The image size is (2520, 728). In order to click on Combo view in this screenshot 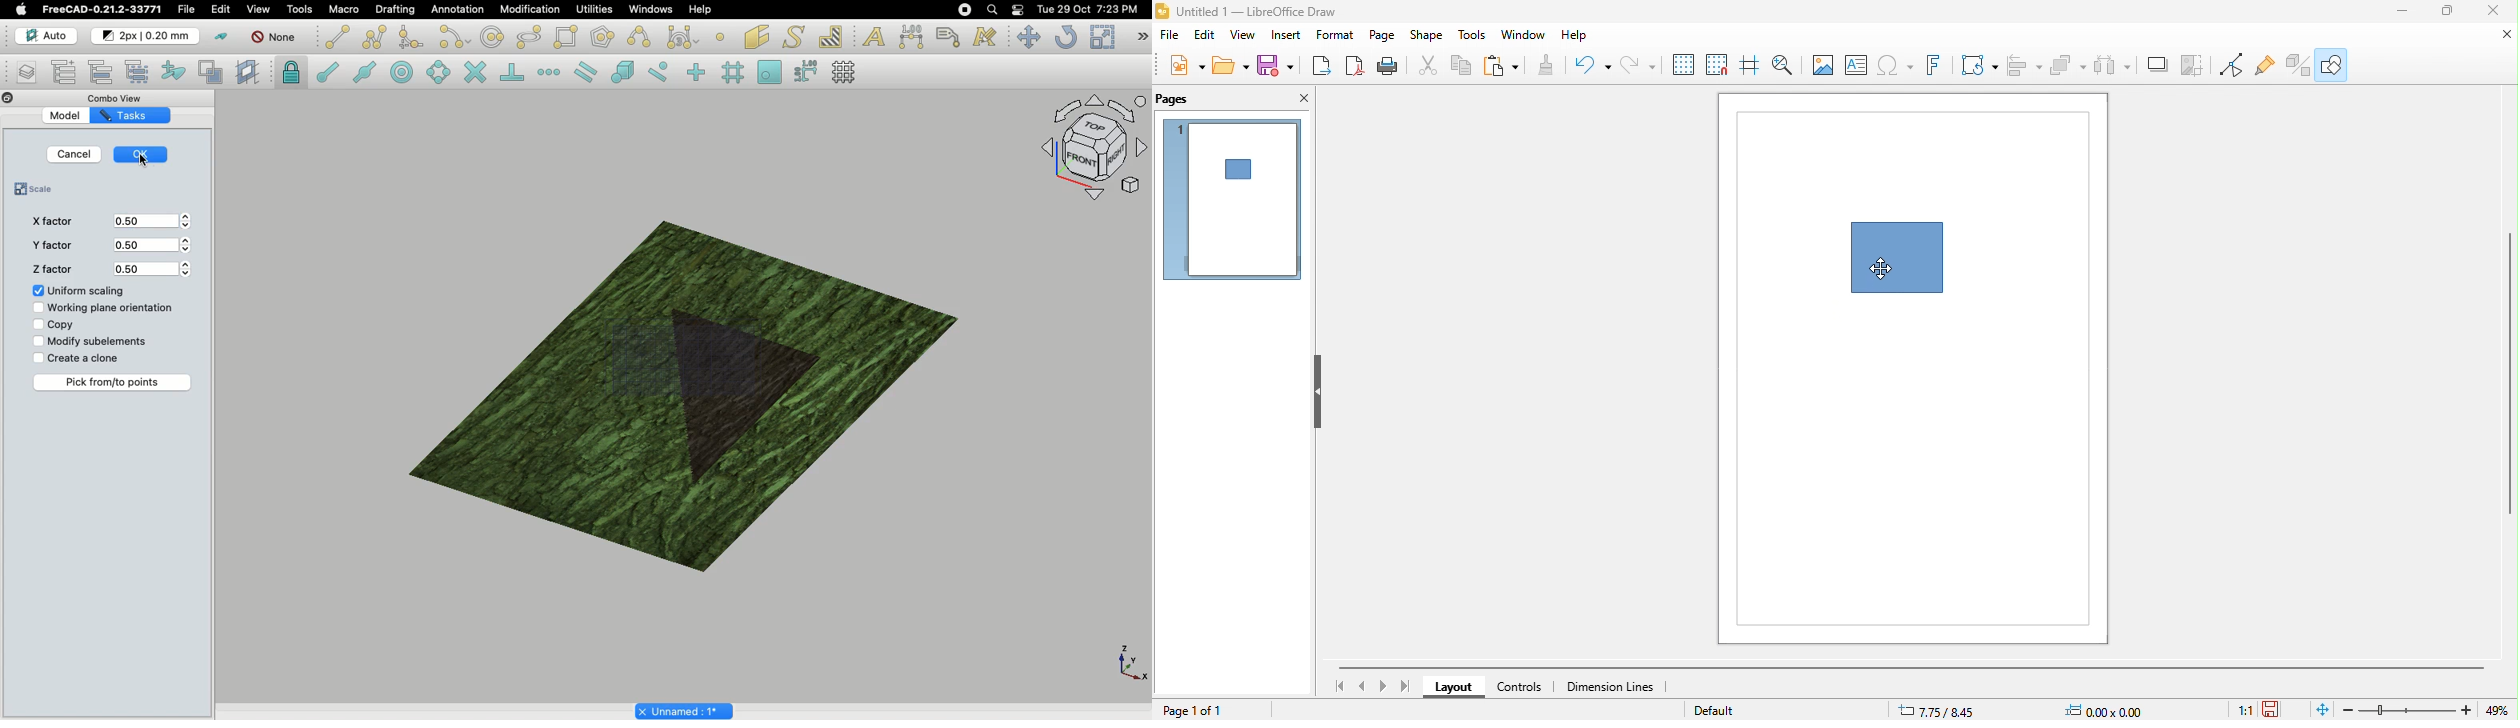, I will do `click(118, 96)`.